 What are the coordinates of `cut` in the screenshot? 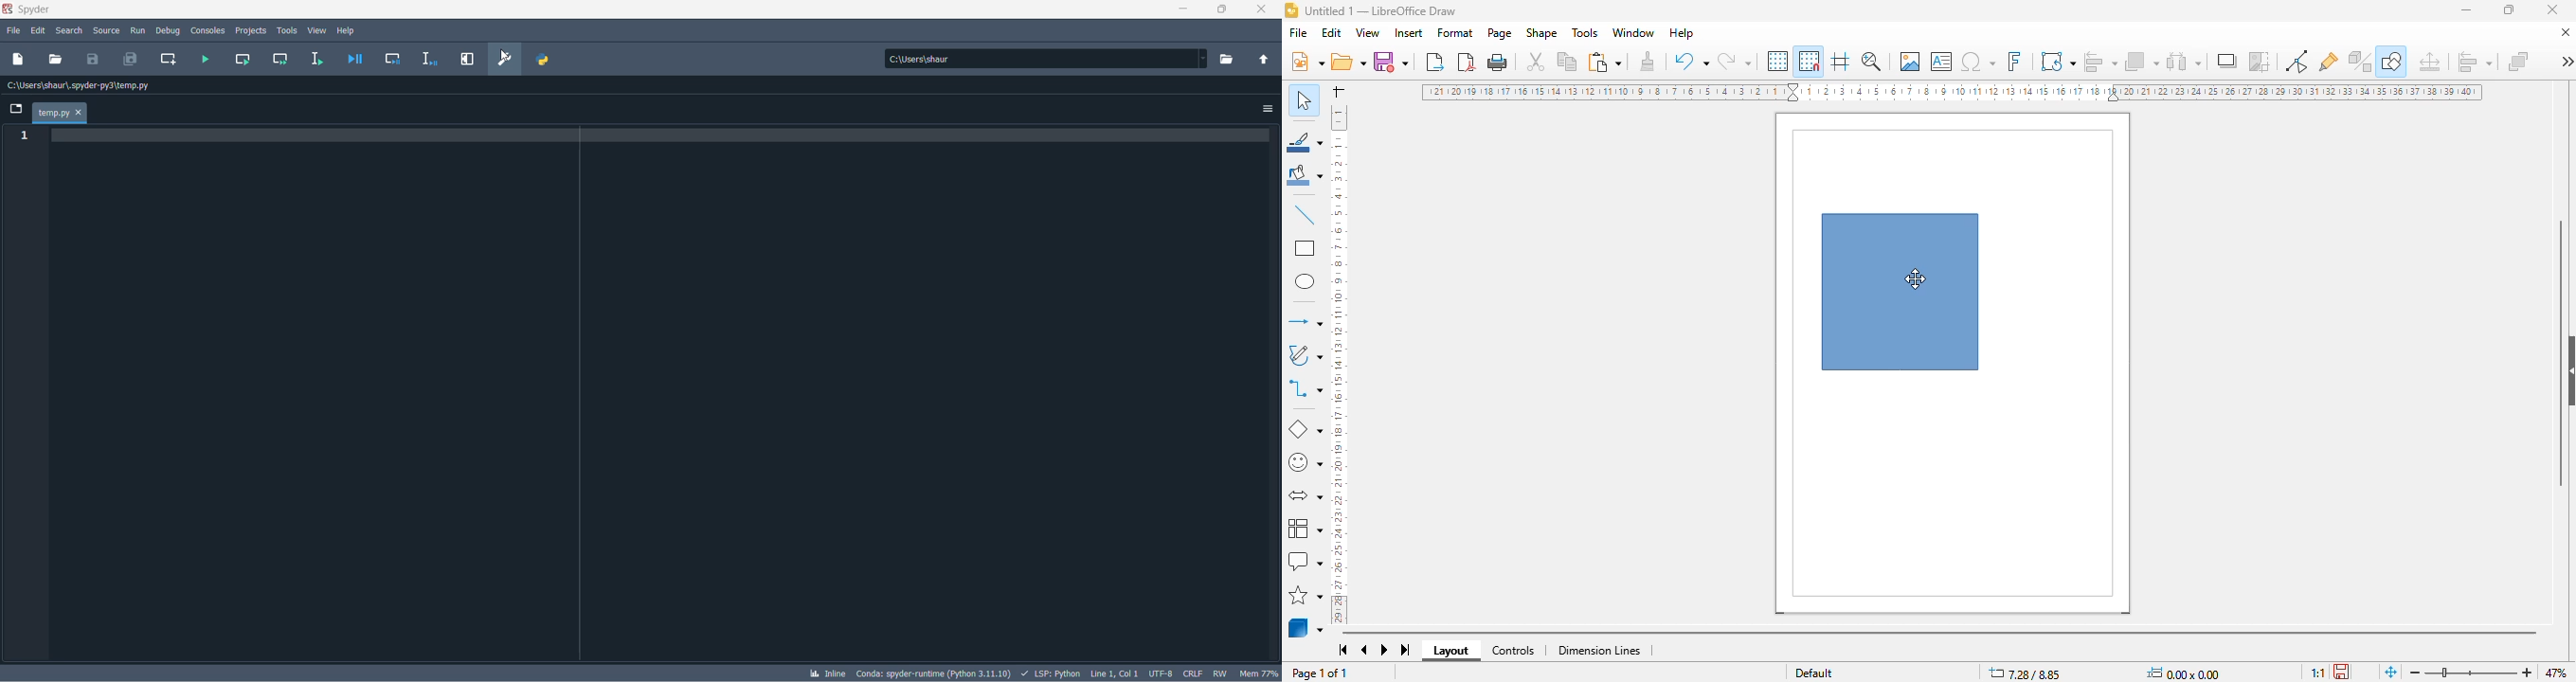 It's located at (1537, 62).